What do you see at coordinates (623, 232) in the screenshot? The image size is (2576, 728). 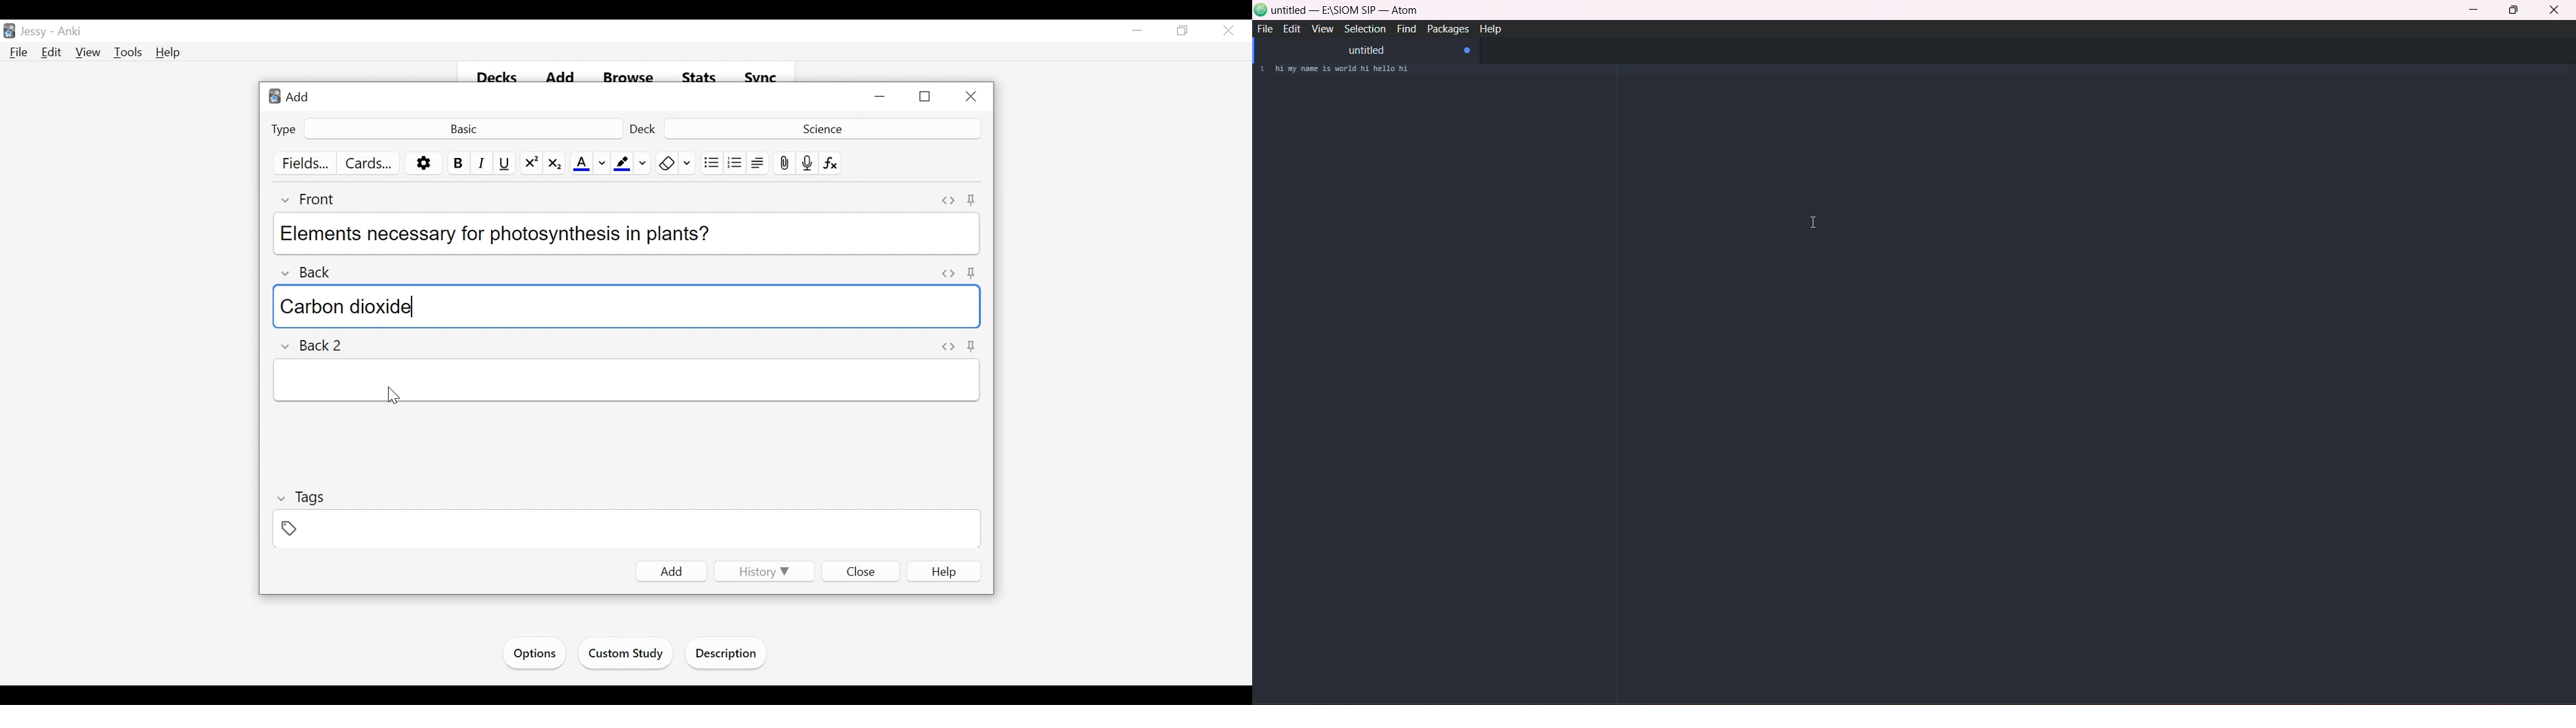 I see `Elements necessary for photosynthesis in plants?` at bounding box center [623, 232].